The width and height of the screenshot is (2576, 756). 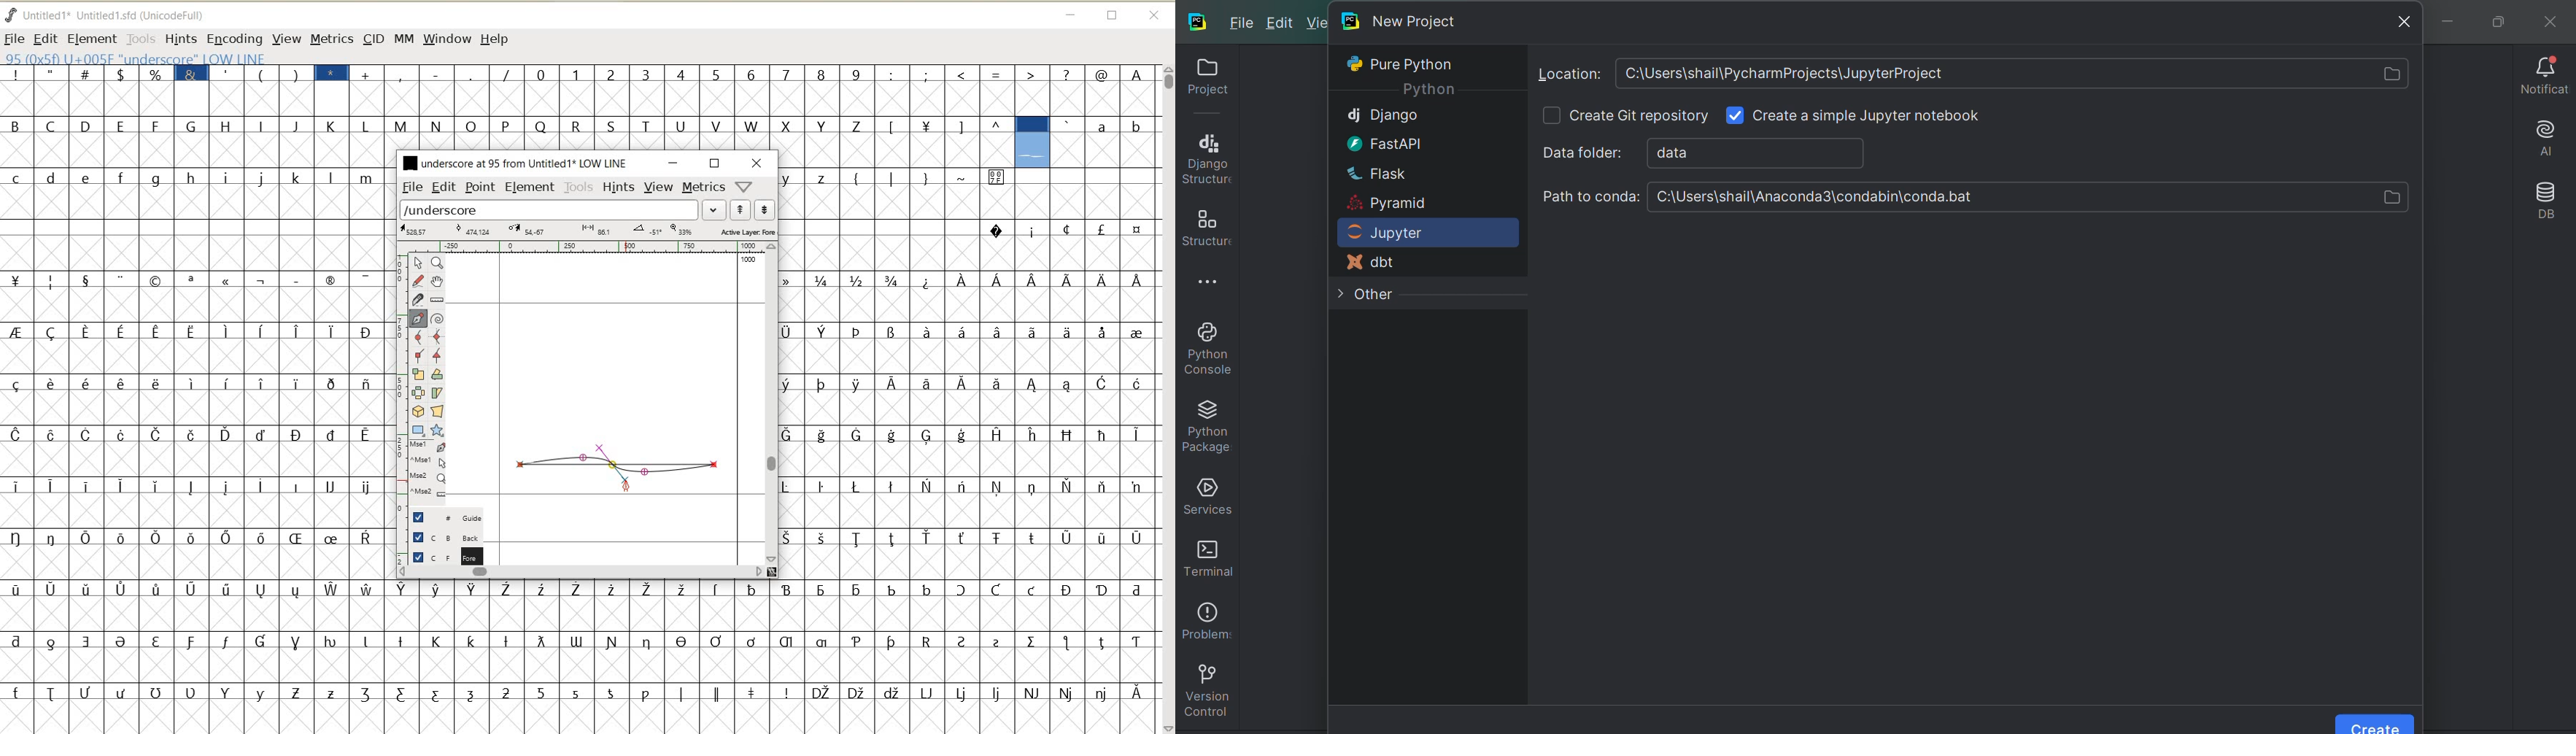 What do you see at coordinates (1383, 115) in the screenshot?
I see `Django` at bounding box center [1383, 115].